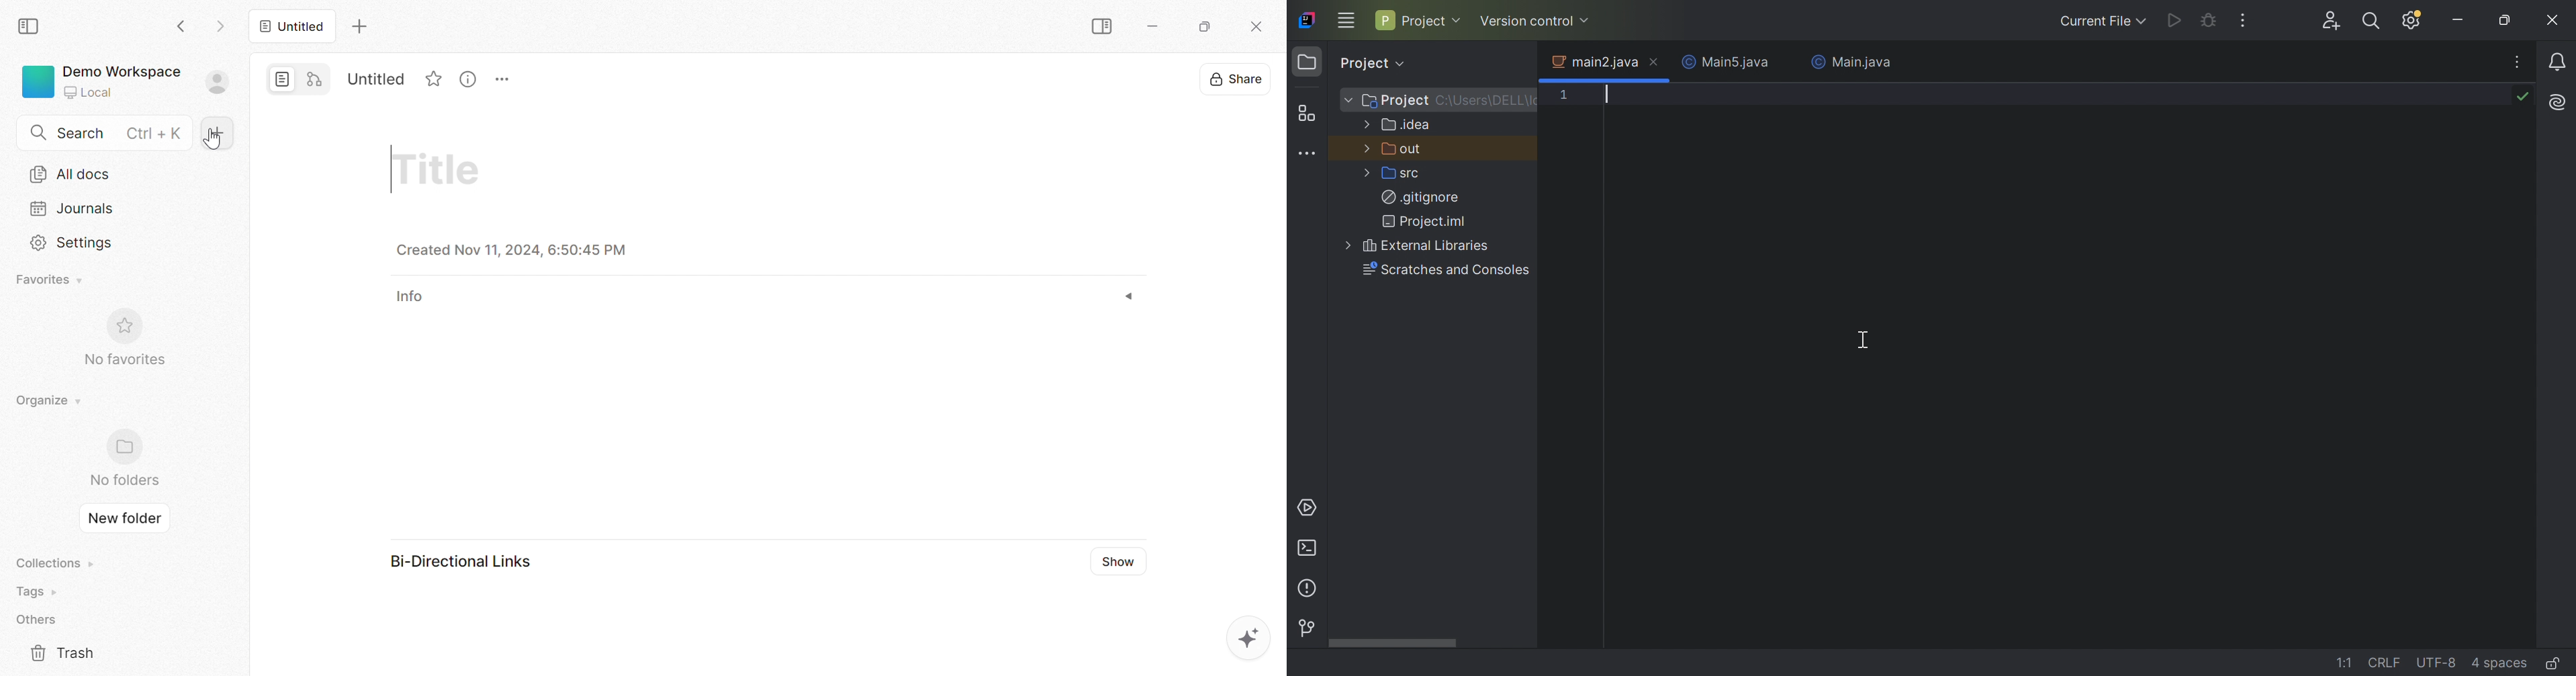  I want to click on Collapse sidebar, so click(1102, 27).